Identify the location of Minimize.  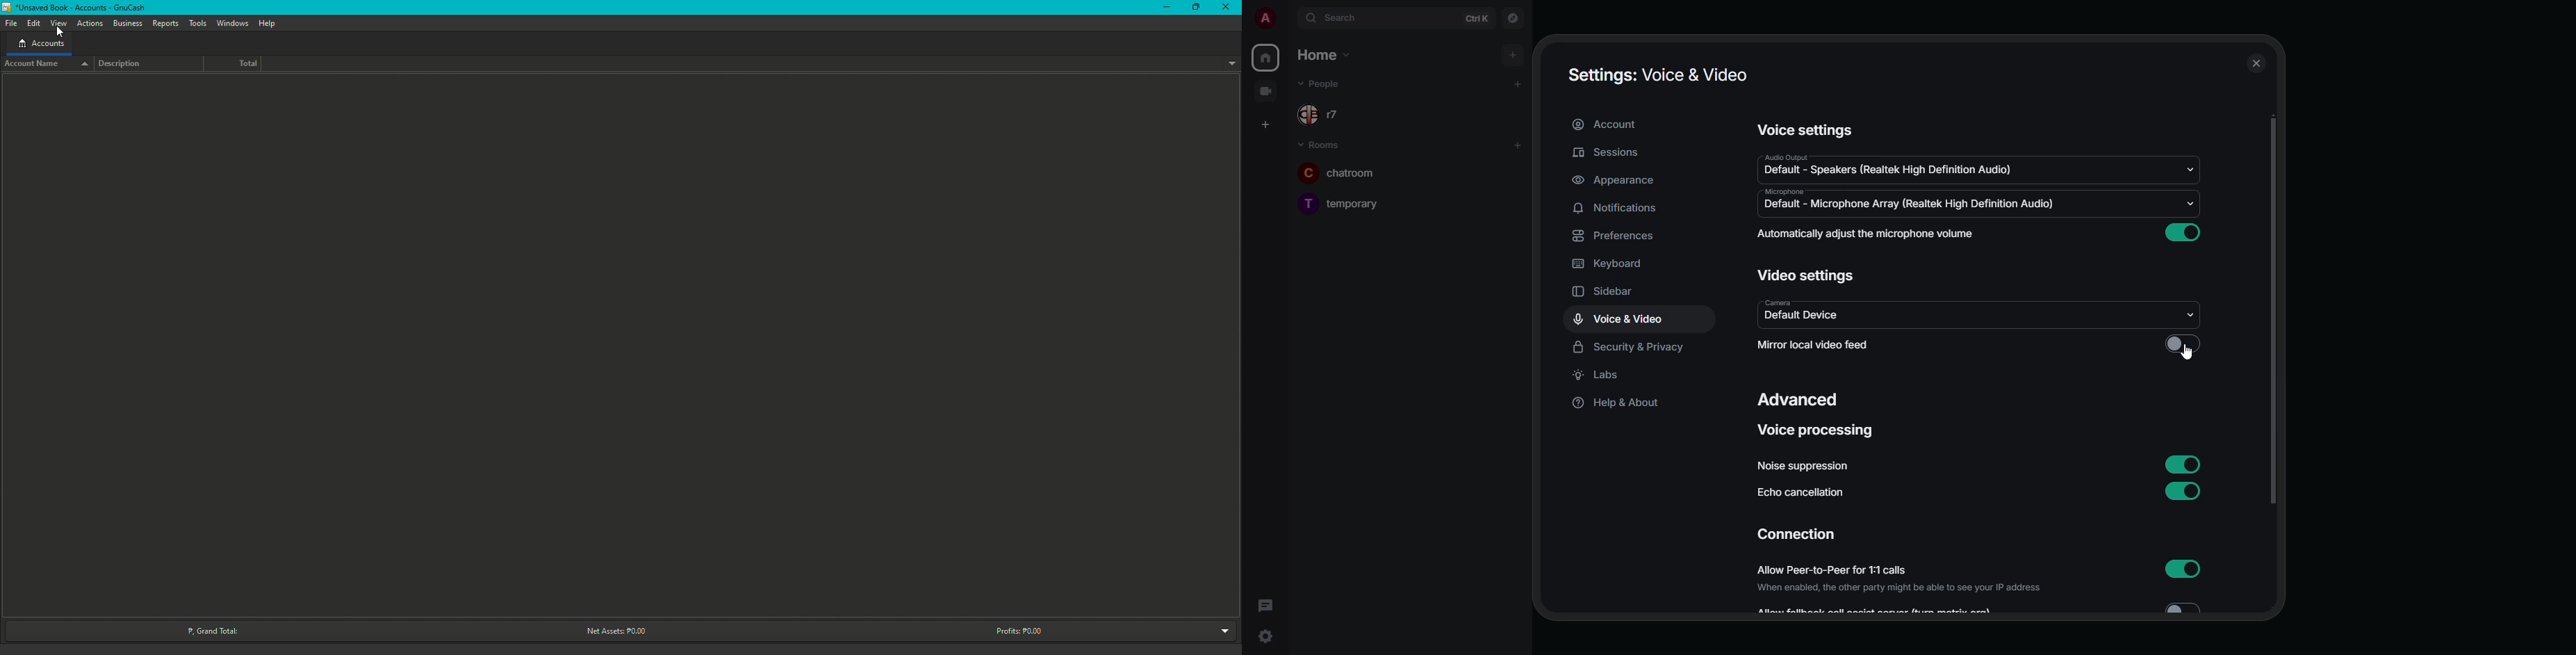
(1164, 8).